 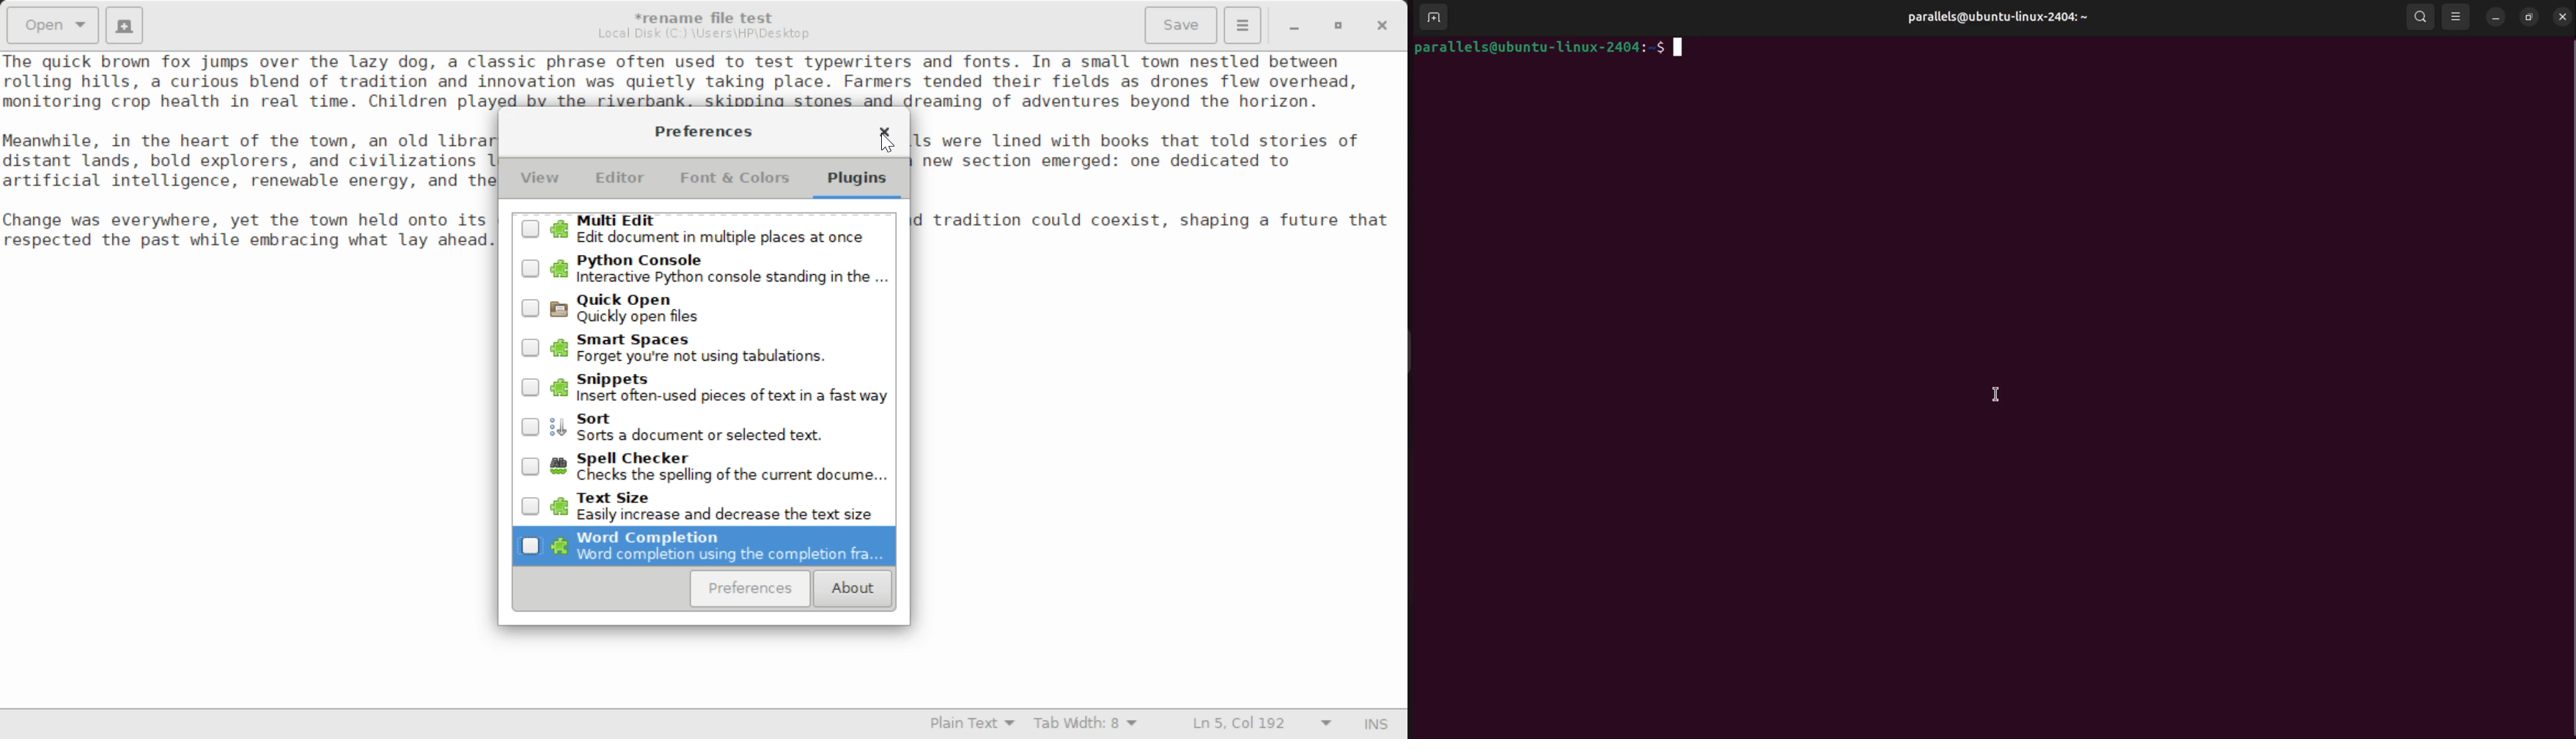 What do you see at coordinates (704, 506) in the screenshot?
I see `Down Arrow to Text Size Plugin Button Unselected` at bounding box center [704, 506].